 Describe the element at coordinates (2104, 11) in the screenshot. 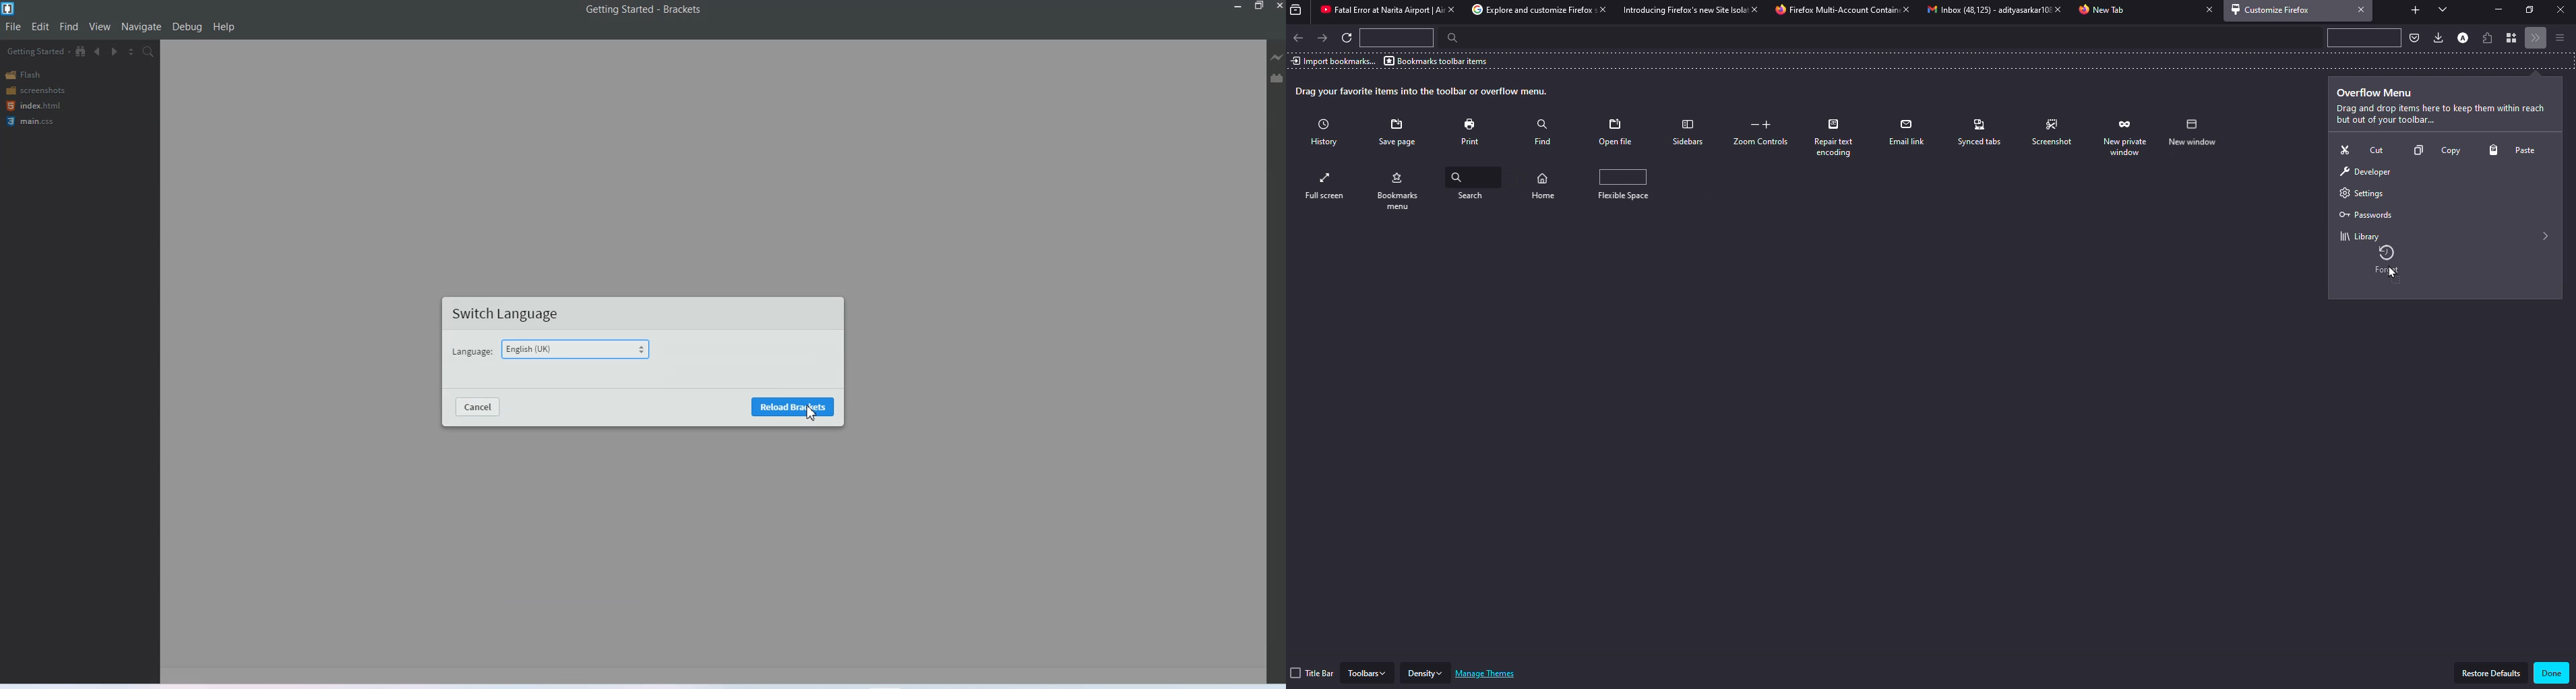

I see `tab` at that location.